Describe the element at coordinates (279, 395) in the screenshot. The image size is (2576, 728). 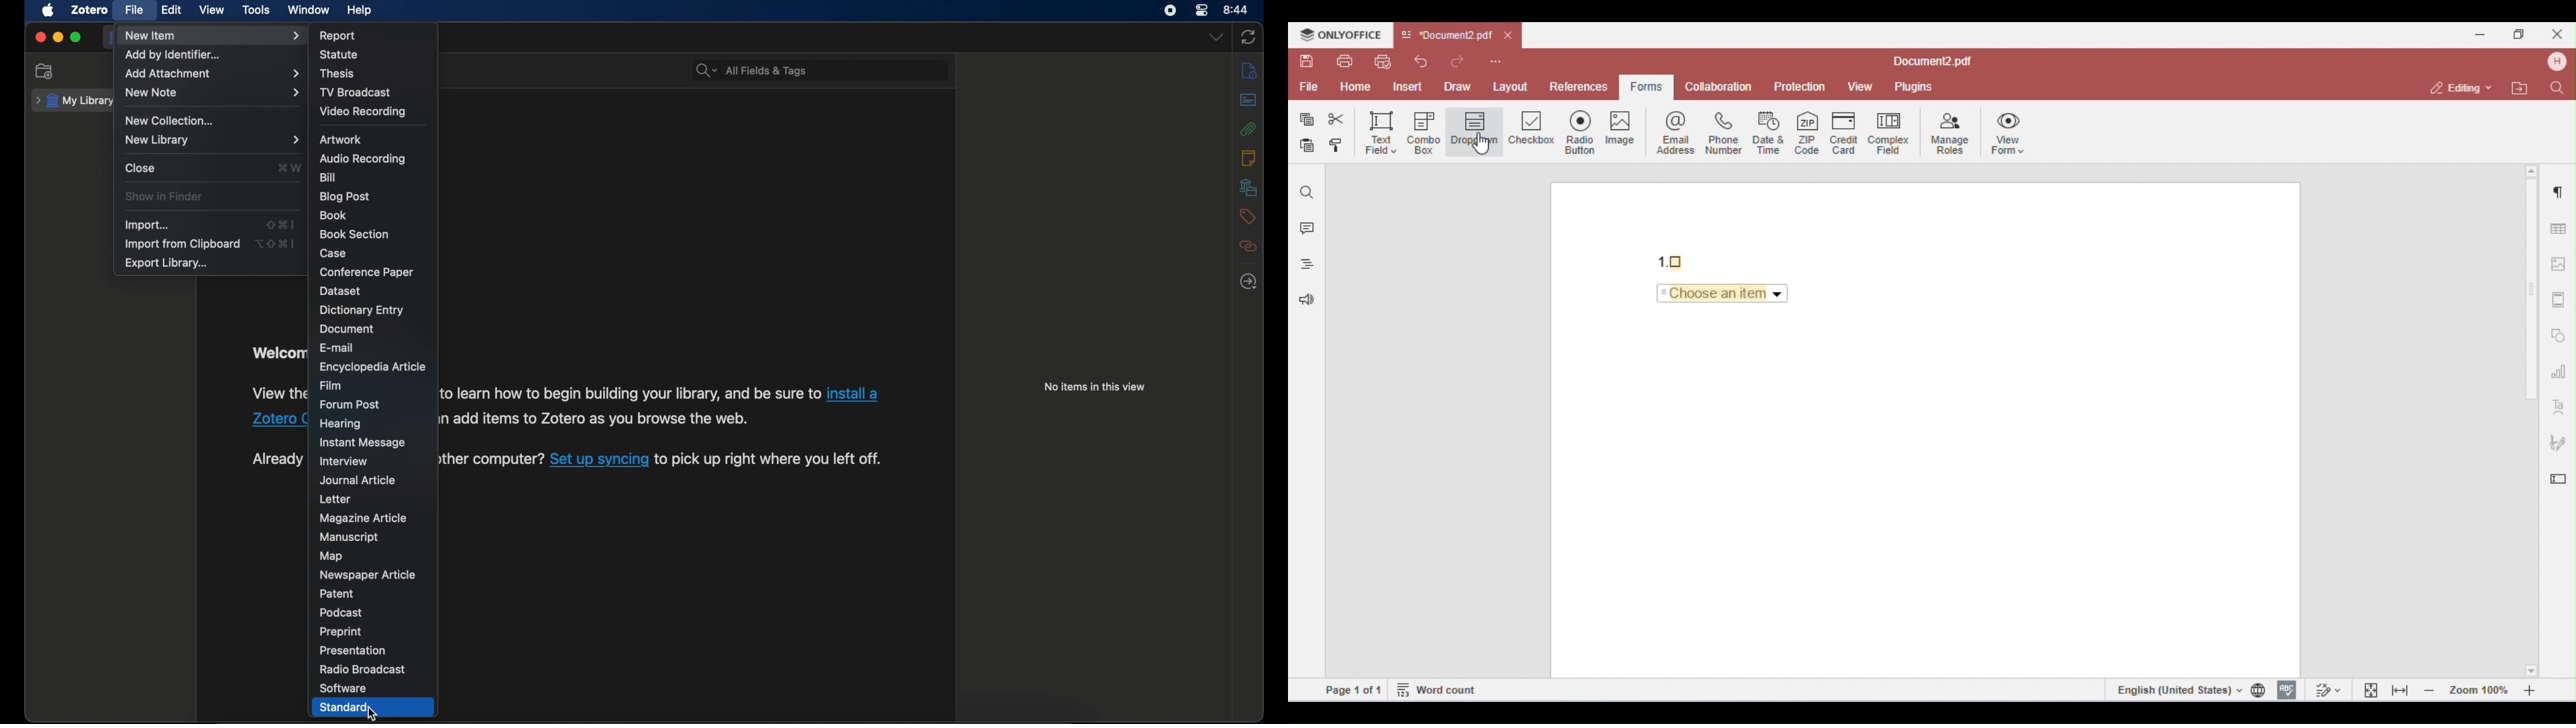
I see `software information` at that location.